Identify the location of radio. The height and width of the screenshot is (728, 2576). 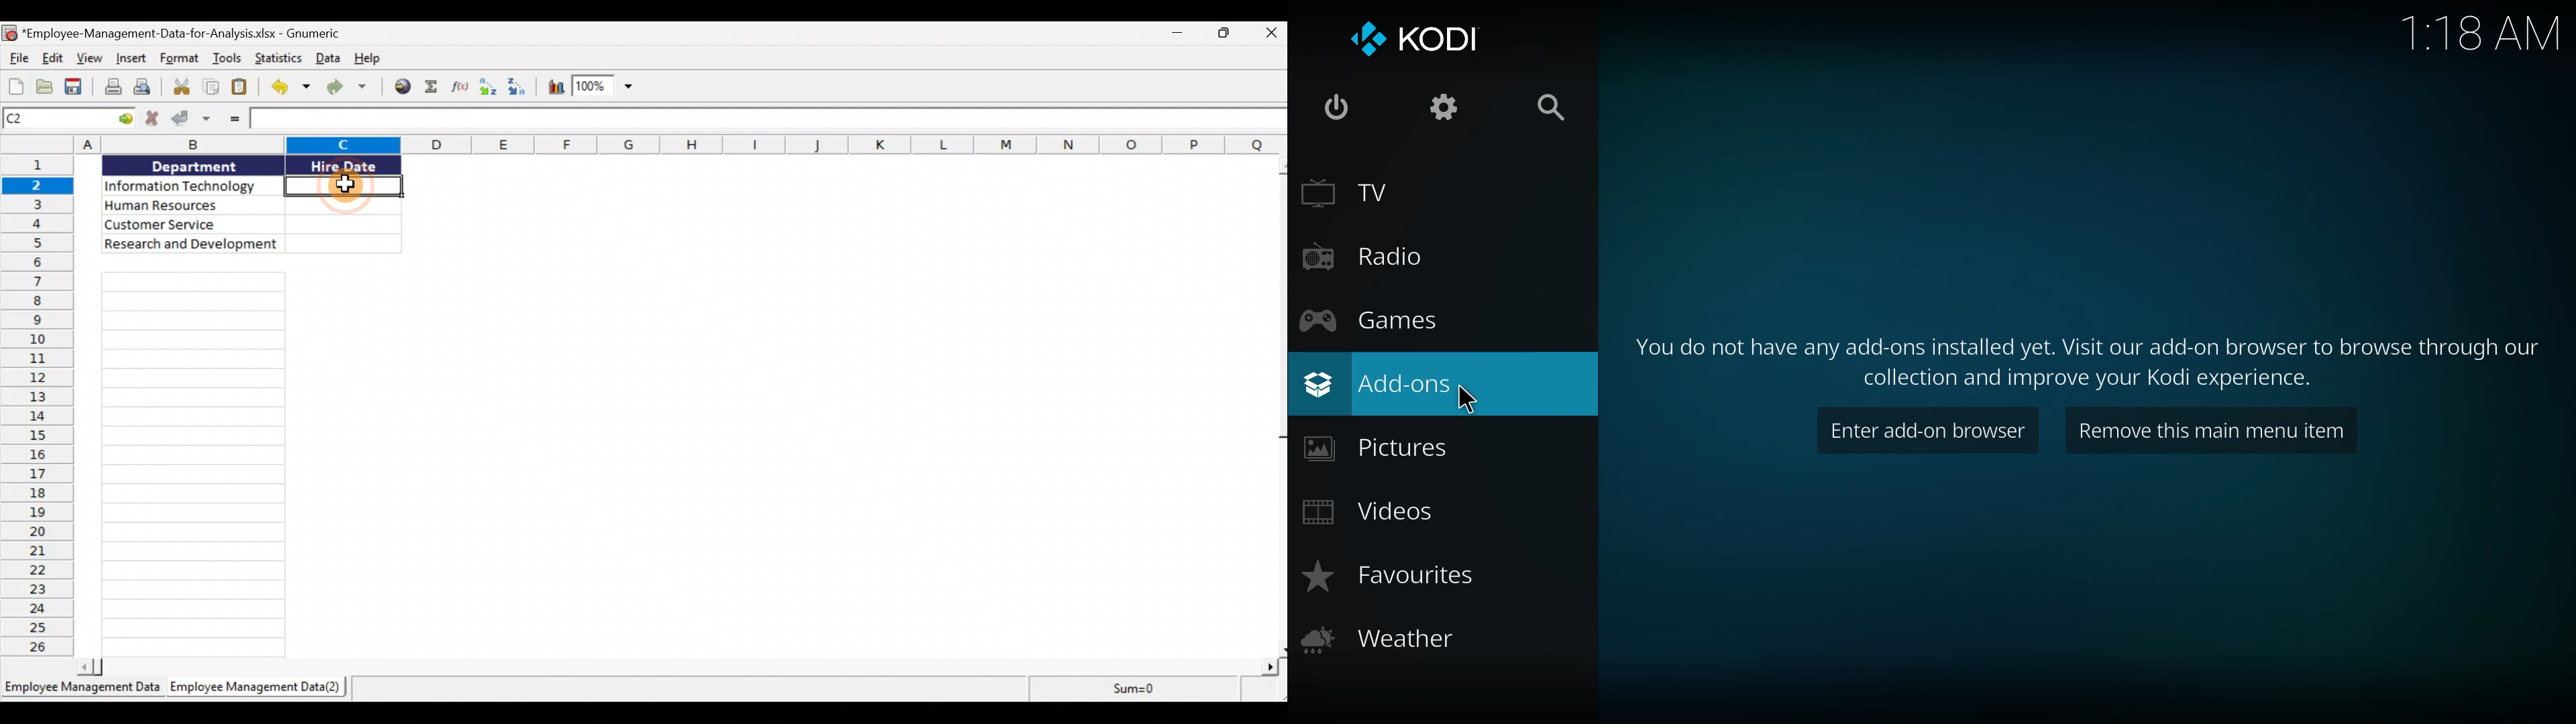
(1367, 259).